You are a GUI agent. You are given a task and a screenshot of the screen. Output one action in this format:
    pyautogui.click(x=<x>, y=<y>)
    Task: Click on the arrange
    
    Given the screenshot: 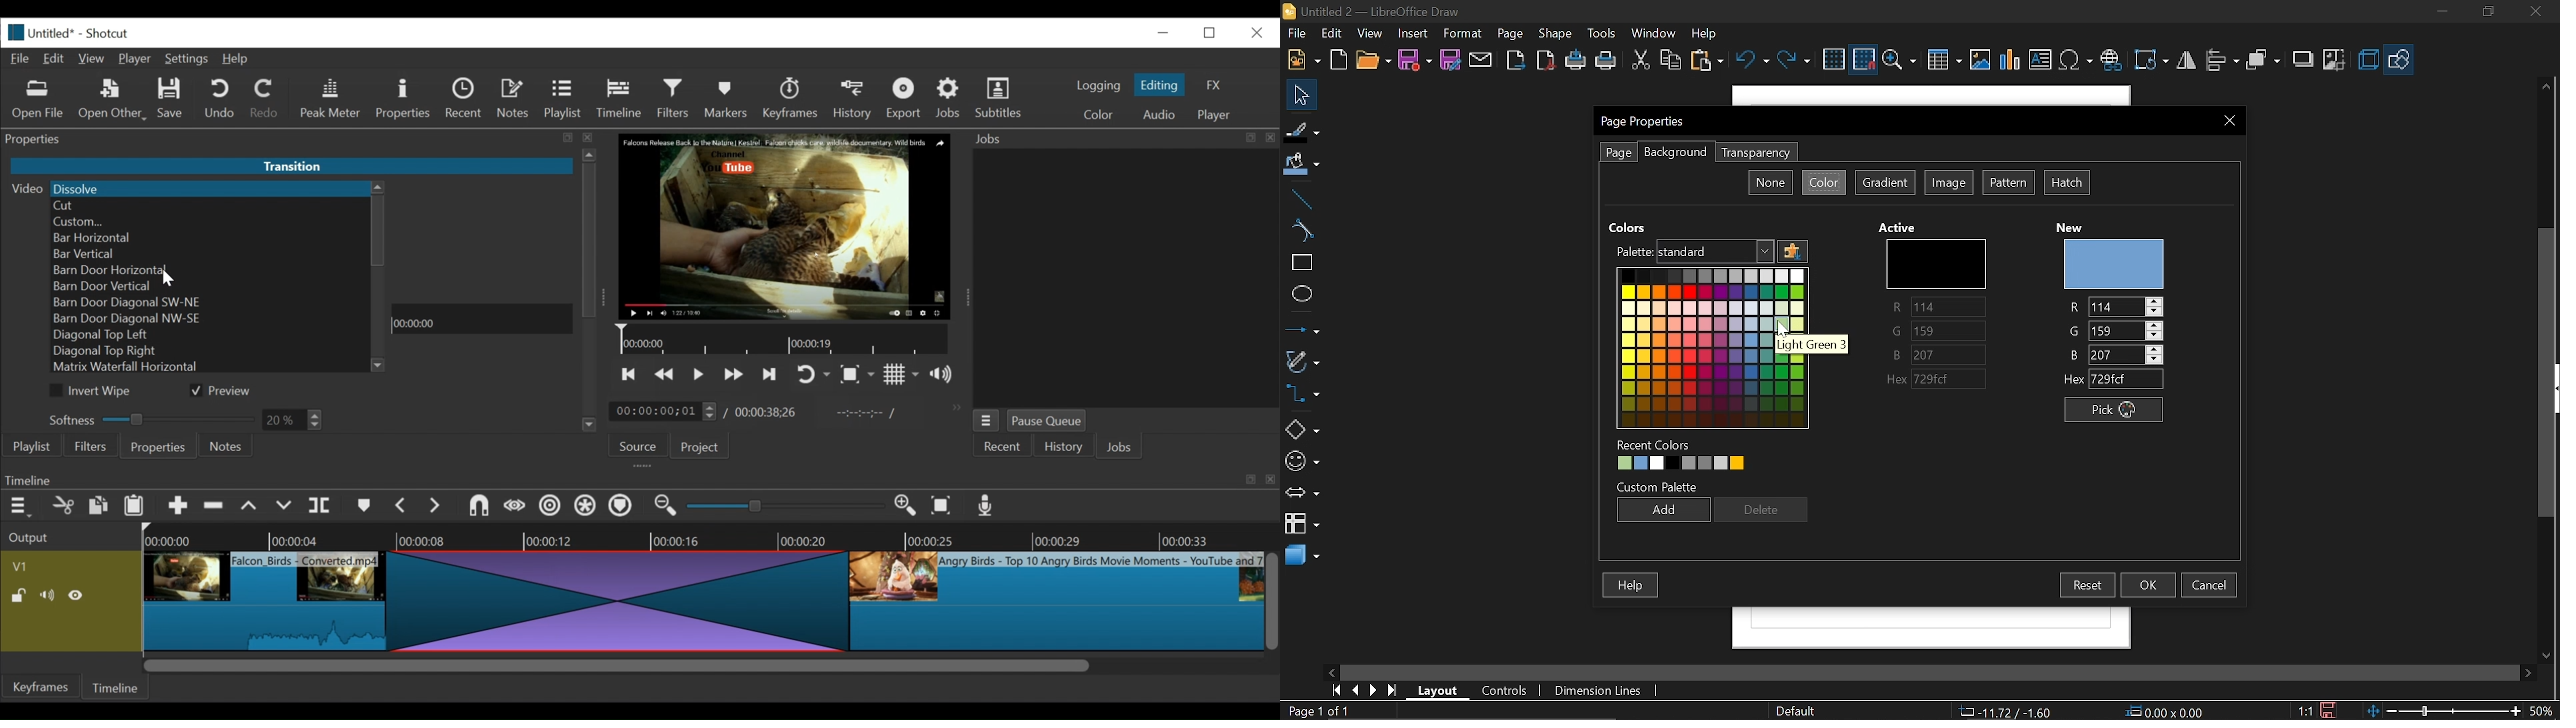 What is the action you would take?
    pyautogui.click(x=2265, y=61)
    